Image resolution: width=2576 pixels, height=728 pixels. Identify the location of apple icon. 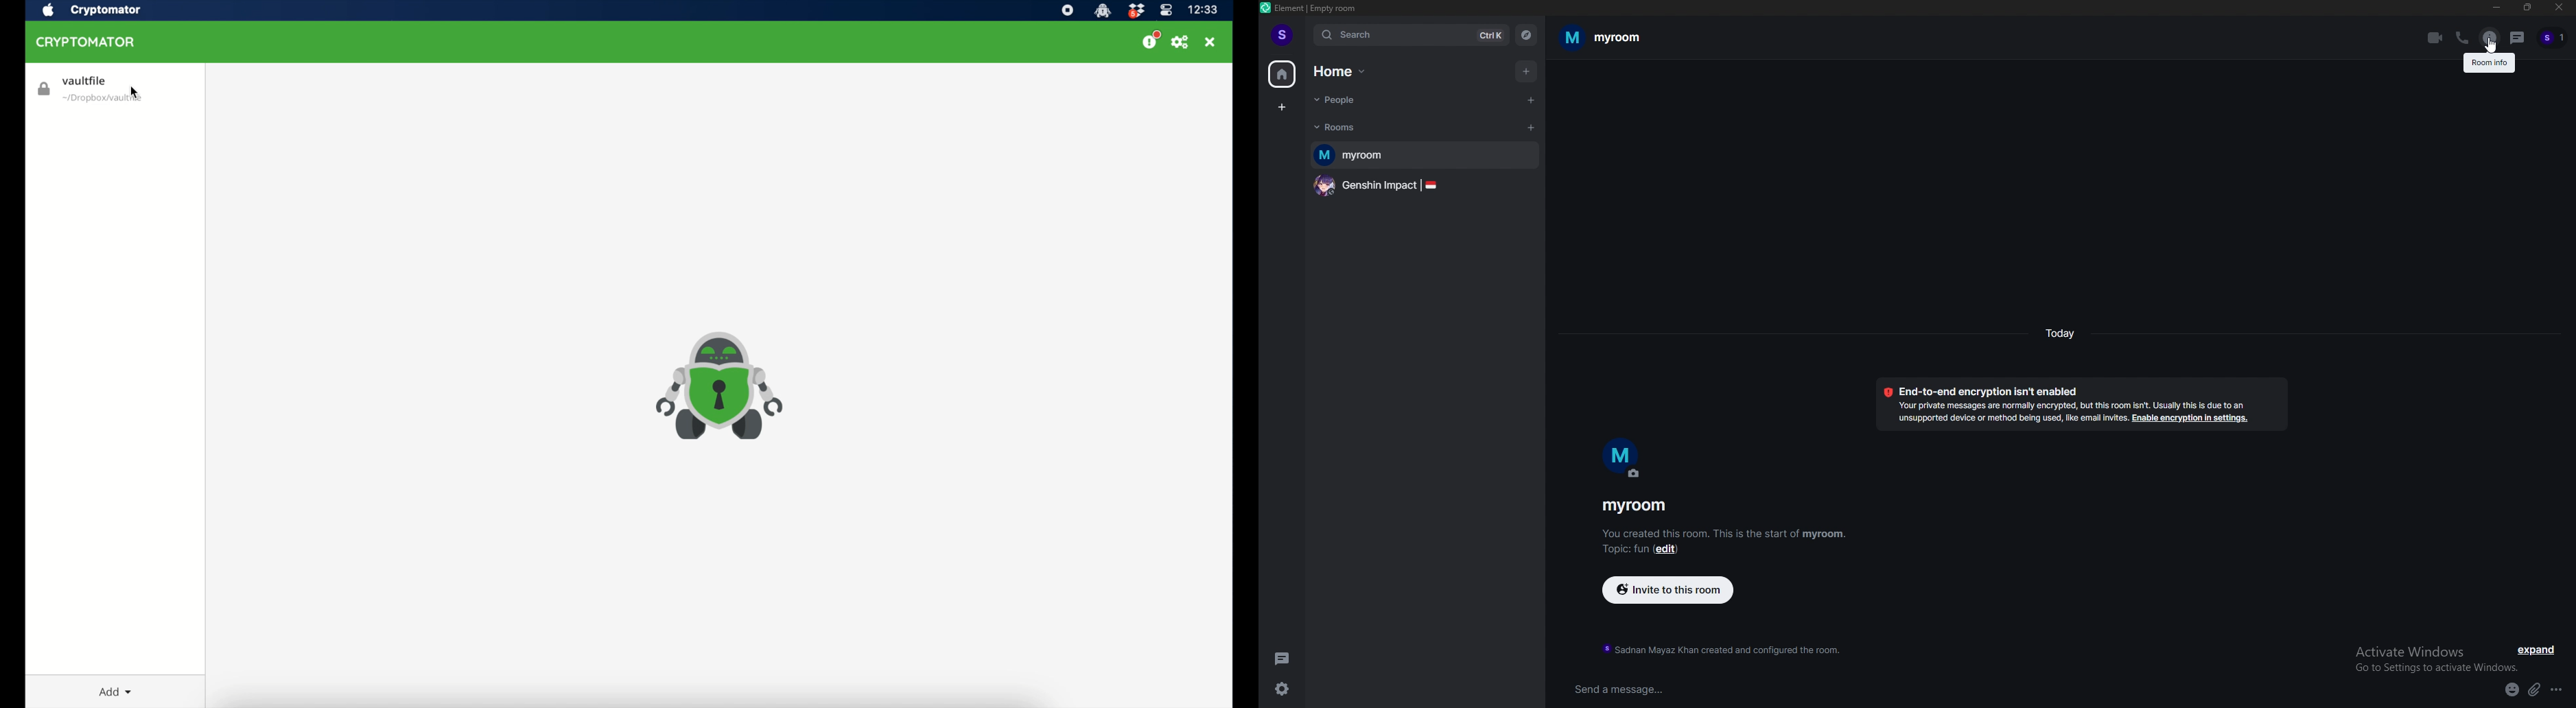
(48, 10).